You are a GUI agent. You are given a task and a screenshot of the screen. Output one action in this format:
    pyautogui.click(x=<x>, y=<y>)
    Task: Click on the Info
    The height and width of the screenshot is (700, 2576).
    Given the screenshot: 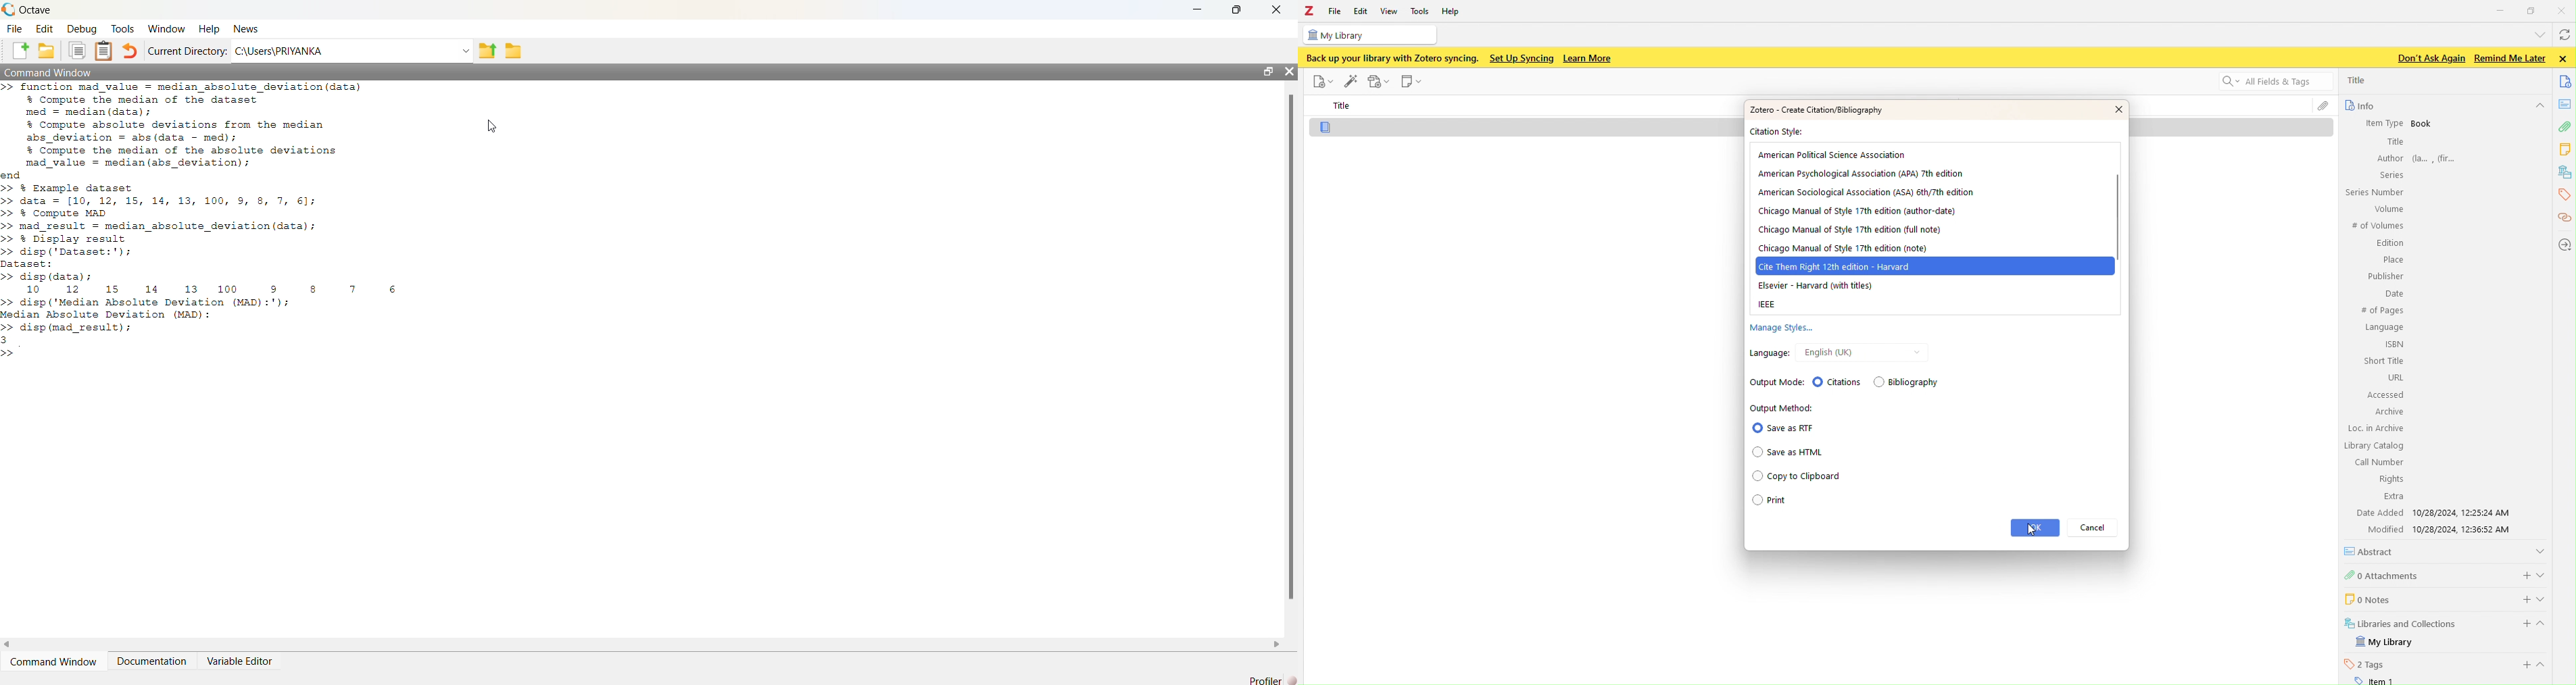 What is the action you would take?
    pyautogui.click(x=2359, y=105)
    